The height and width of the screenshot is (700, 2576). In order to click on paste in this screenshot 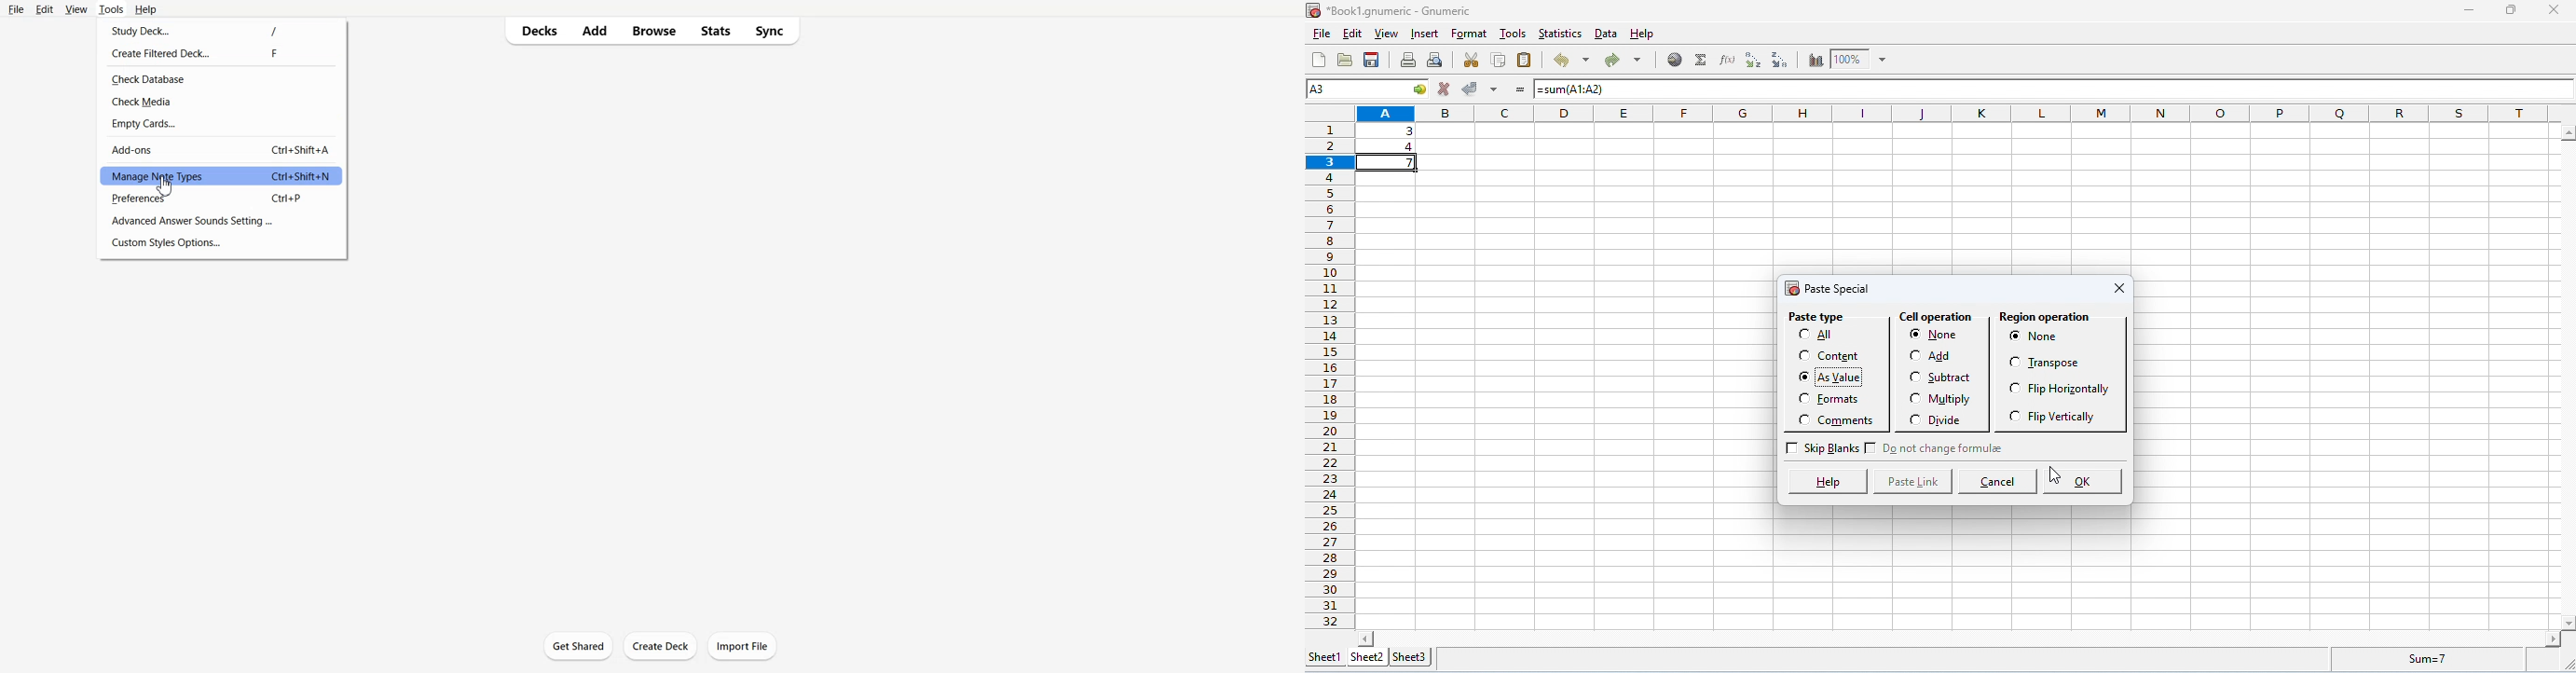, I will do `click(1526, 60)`.